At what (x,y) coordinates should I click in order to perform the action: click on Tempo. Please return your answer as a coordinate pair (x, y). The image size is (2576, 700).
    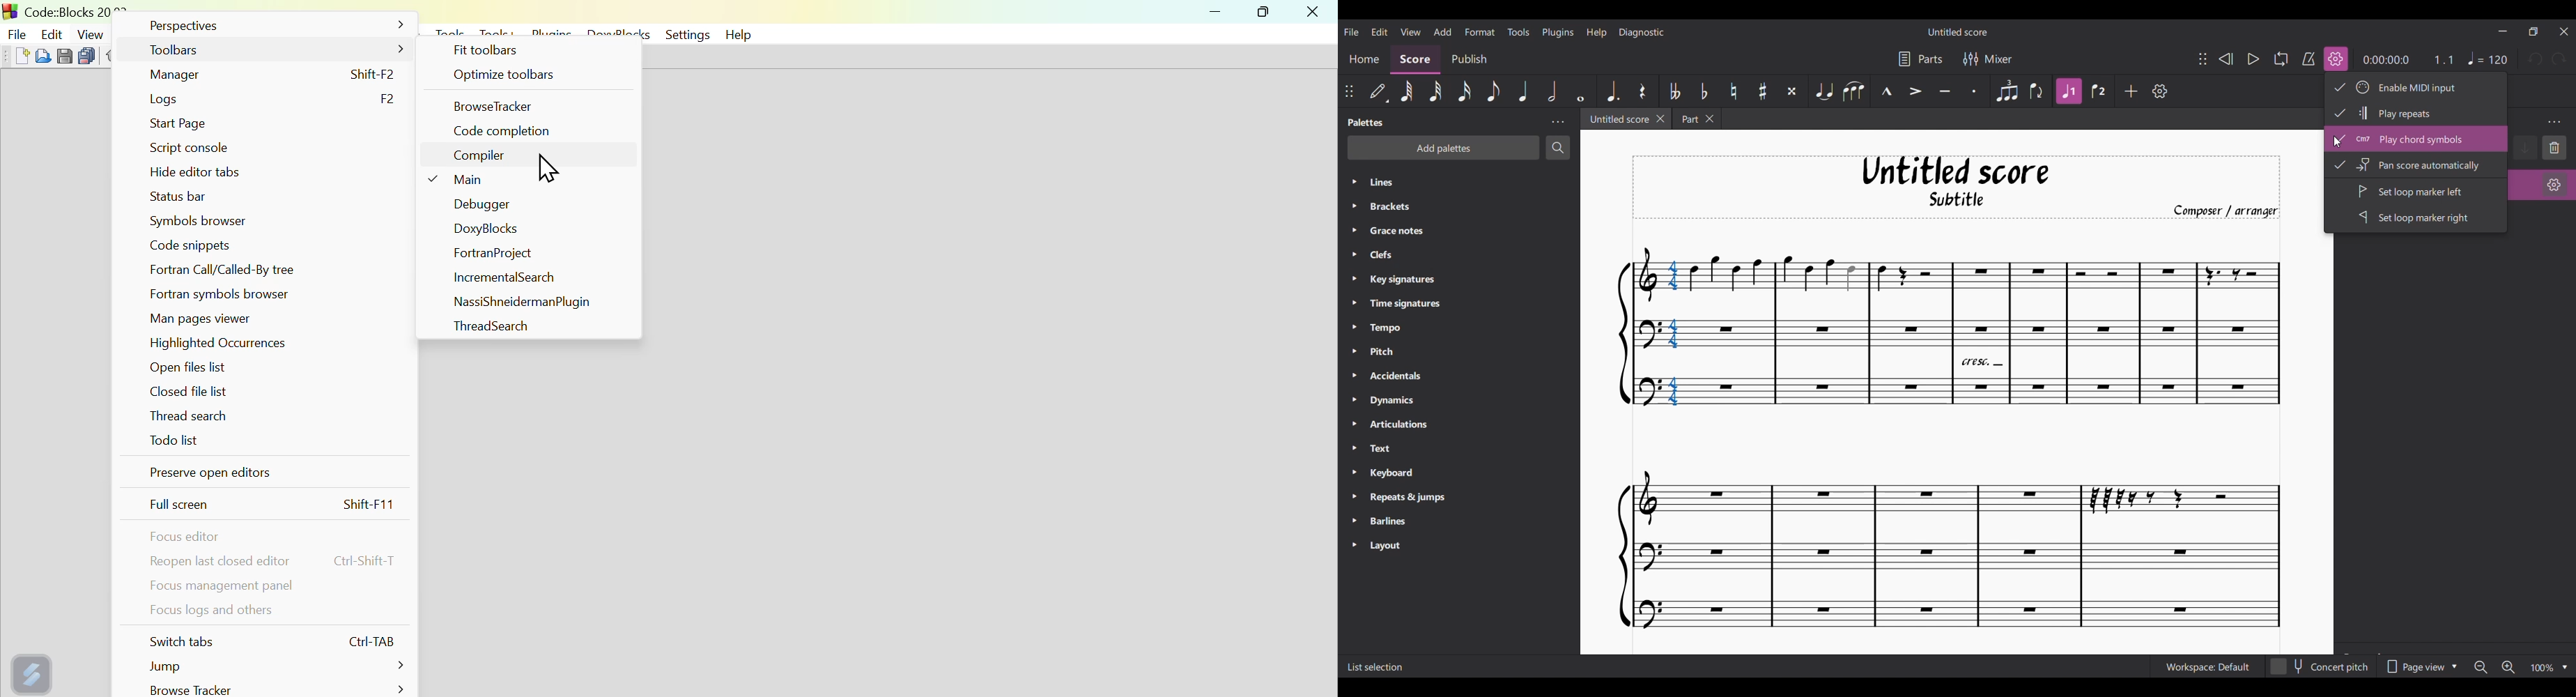
    Looking at the image, I should click on (2488, 58).